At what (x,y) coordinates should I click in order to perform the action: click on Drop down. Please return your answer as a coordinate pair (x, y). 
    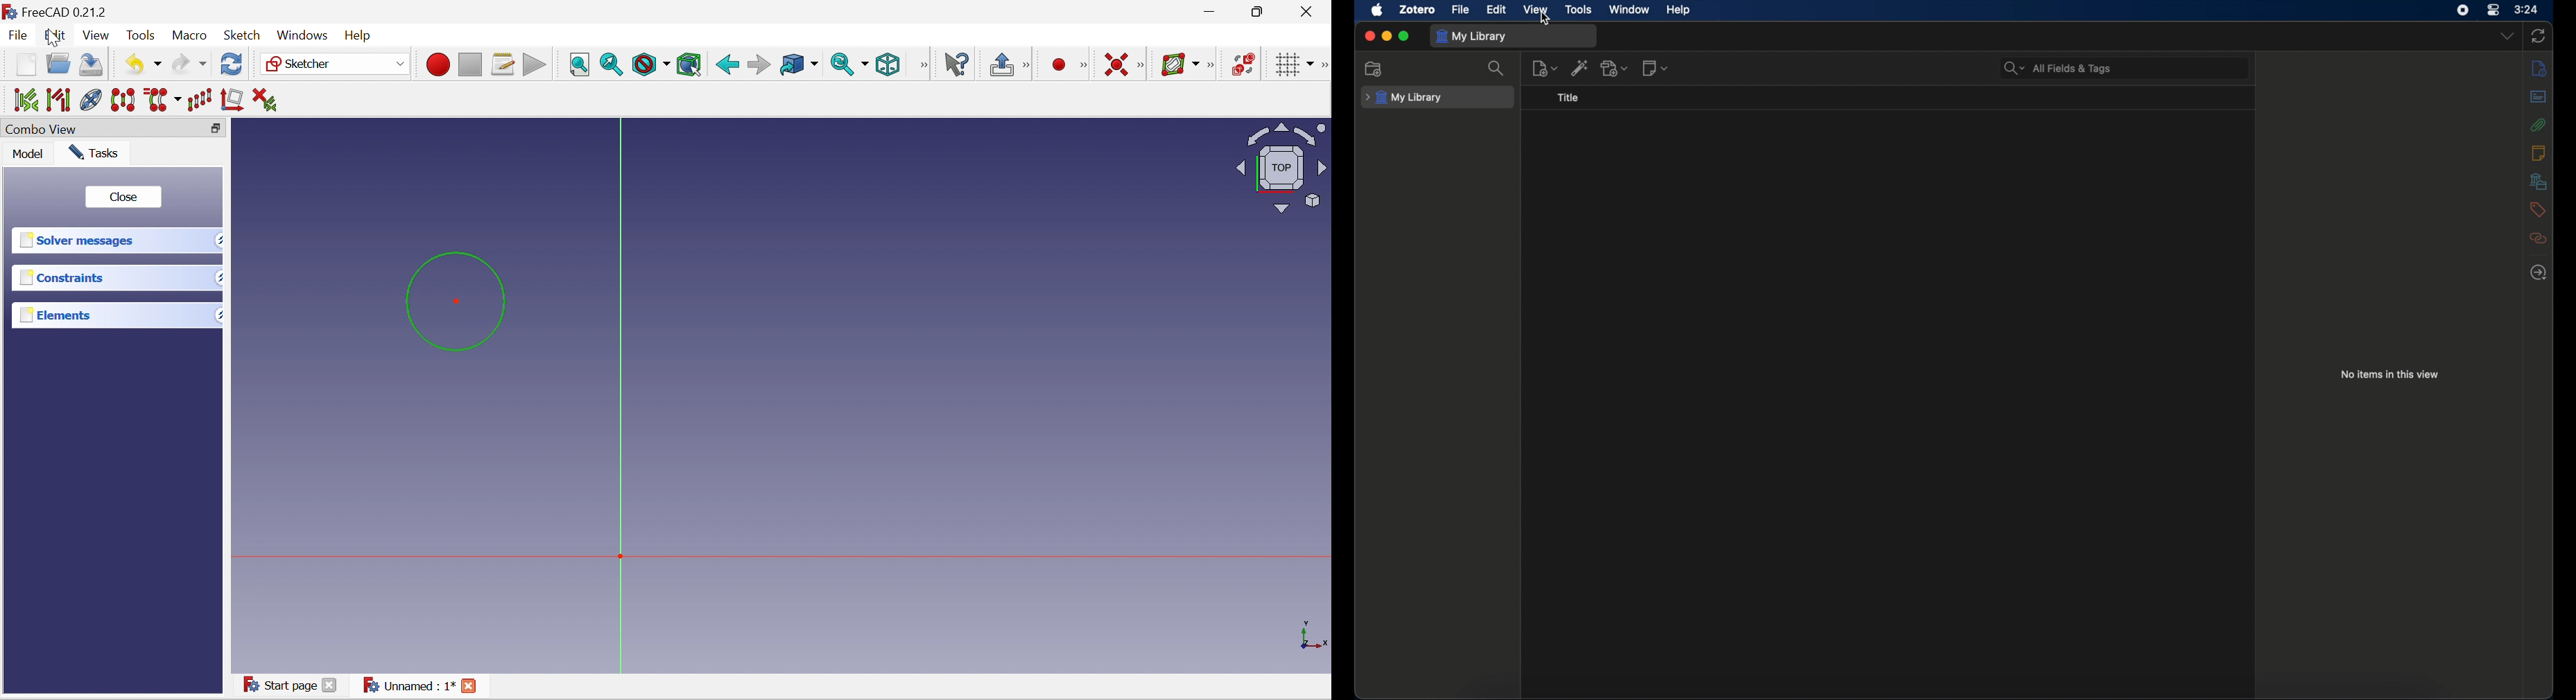
    Looking at the image, I should click on (218, 314).